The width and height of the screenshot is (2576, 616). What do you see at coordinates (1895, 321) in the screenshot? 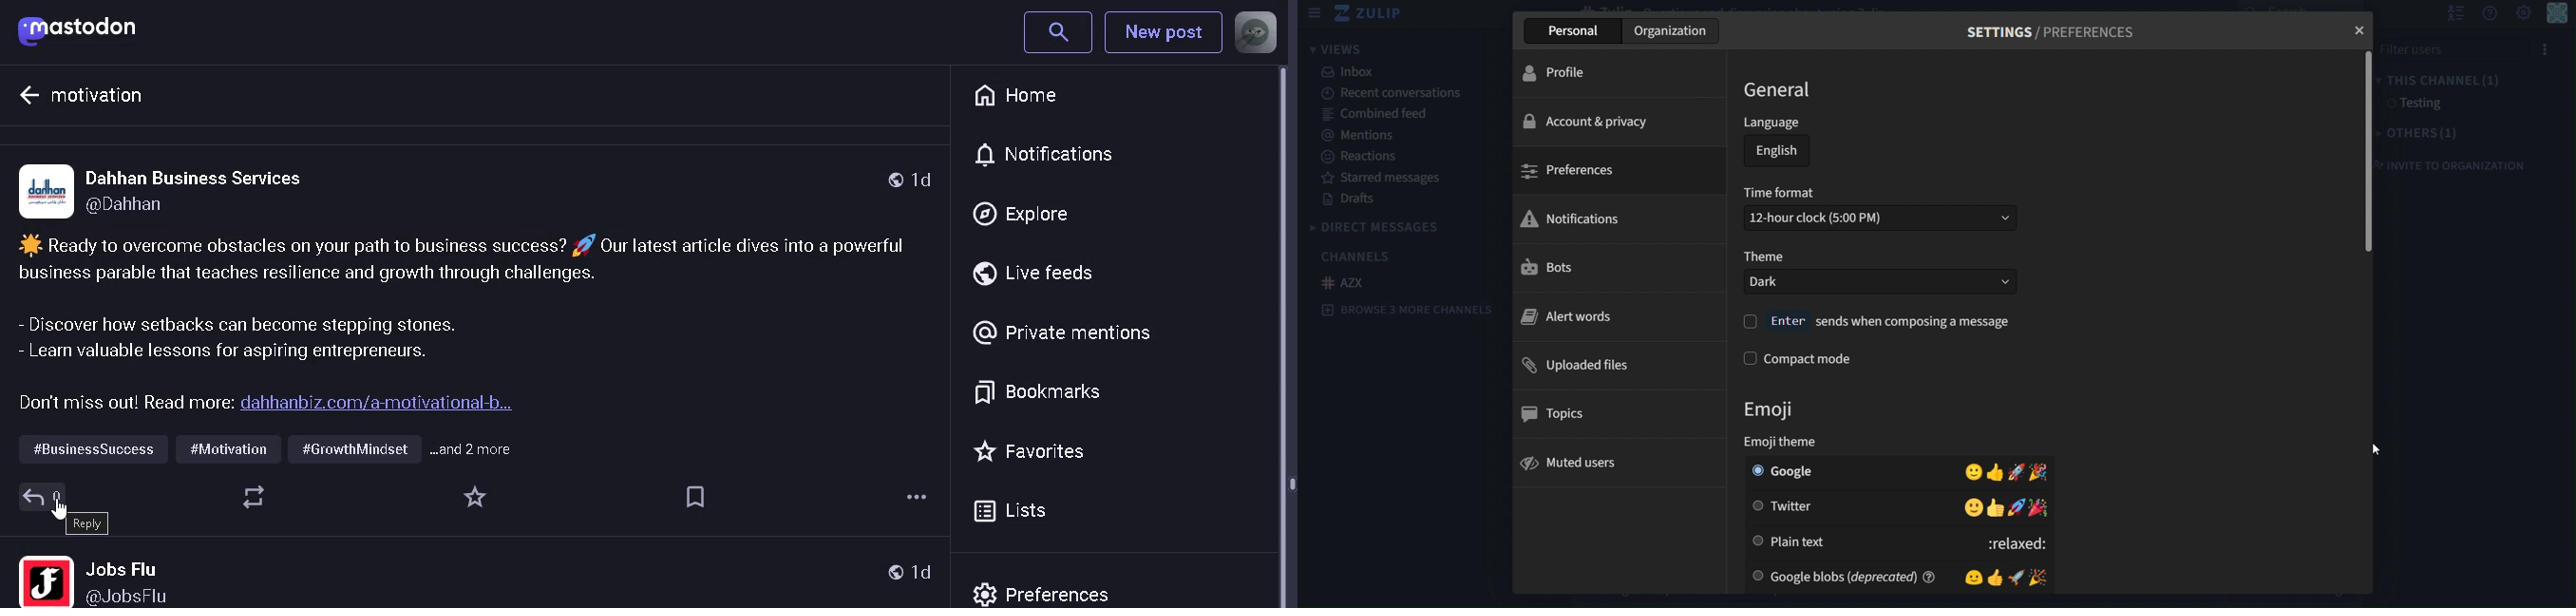
I see `Enter sends when composing a message` at bounding box center [1895, 321].